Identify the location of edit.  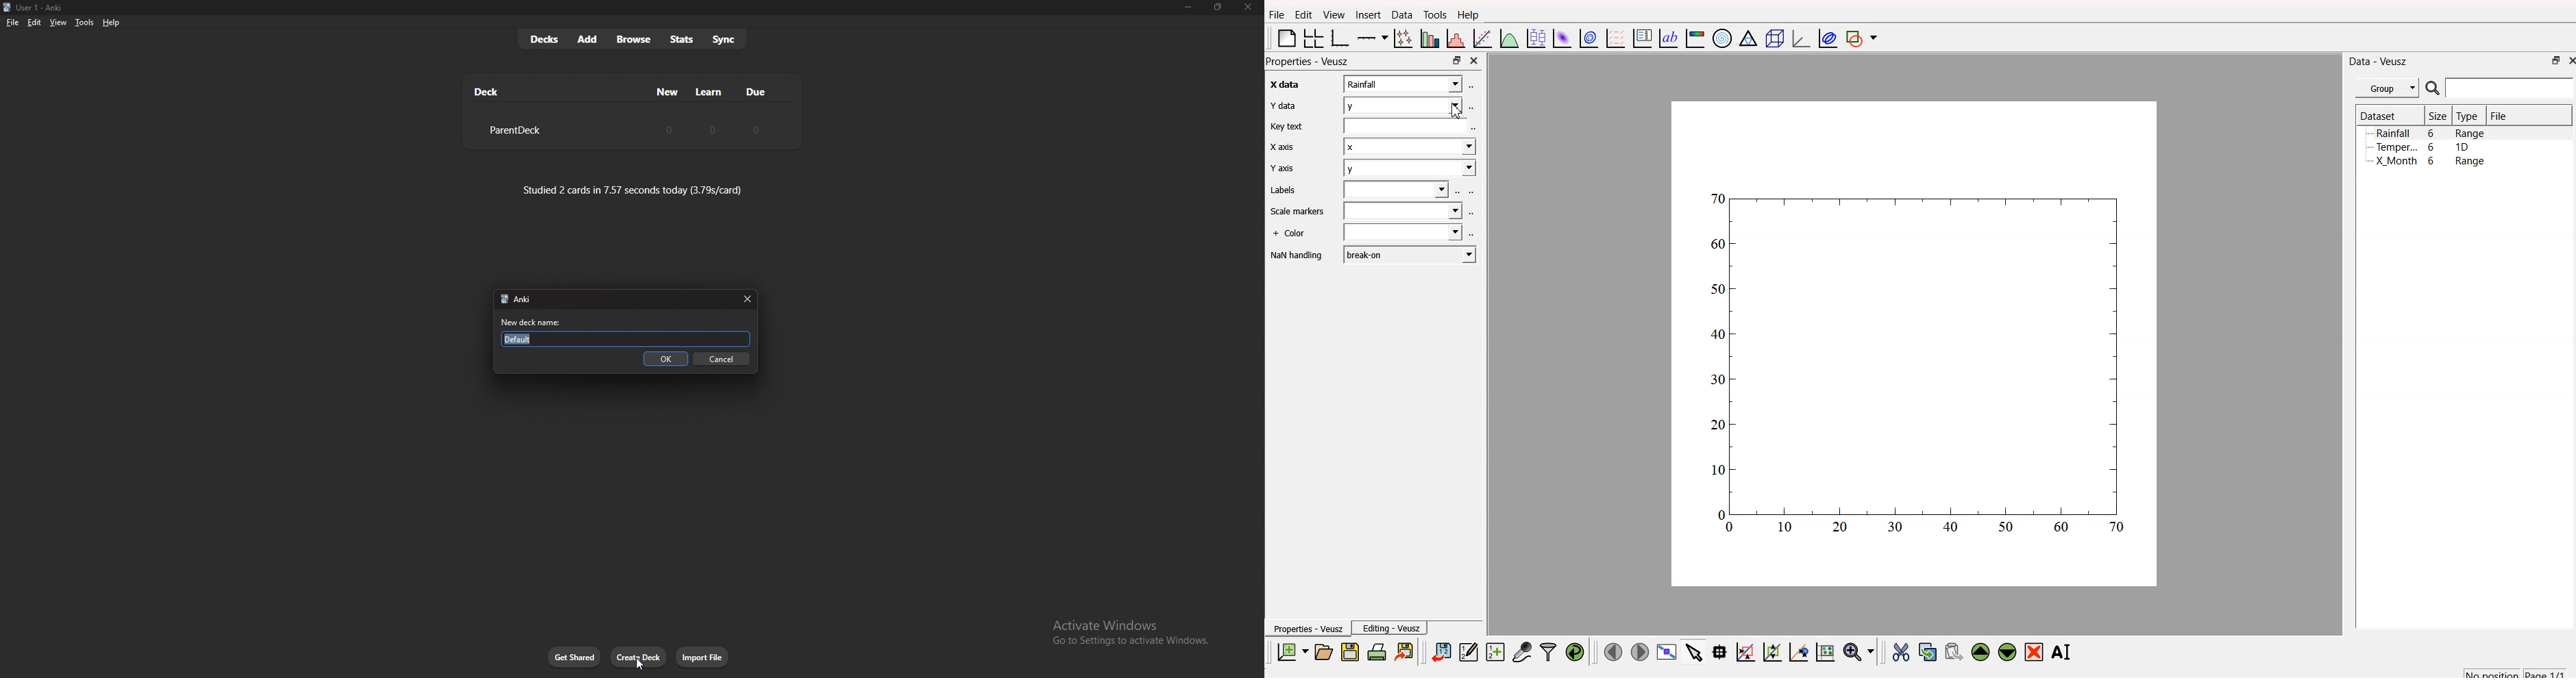
(33, 23).